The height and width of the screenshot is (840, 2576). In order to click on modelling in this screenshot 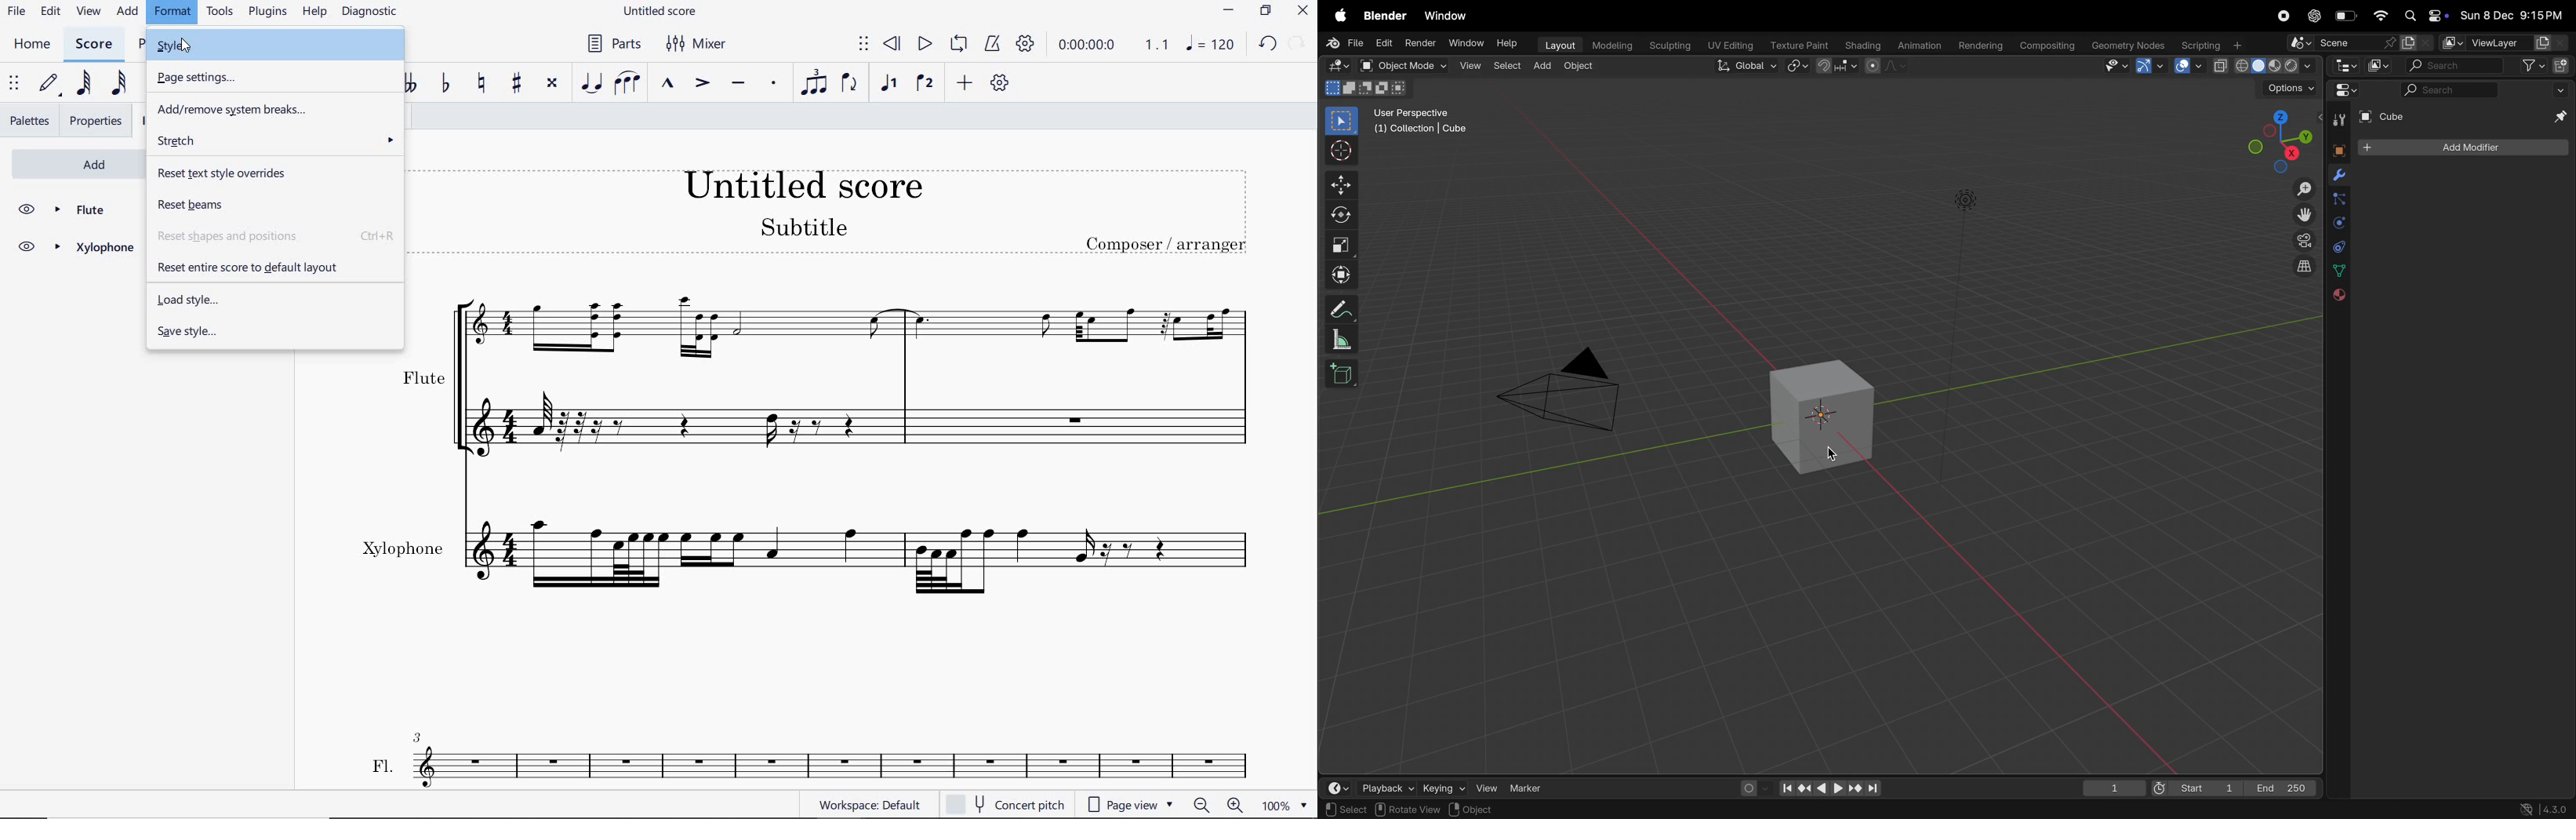, I will do `click(1613, 45)`.